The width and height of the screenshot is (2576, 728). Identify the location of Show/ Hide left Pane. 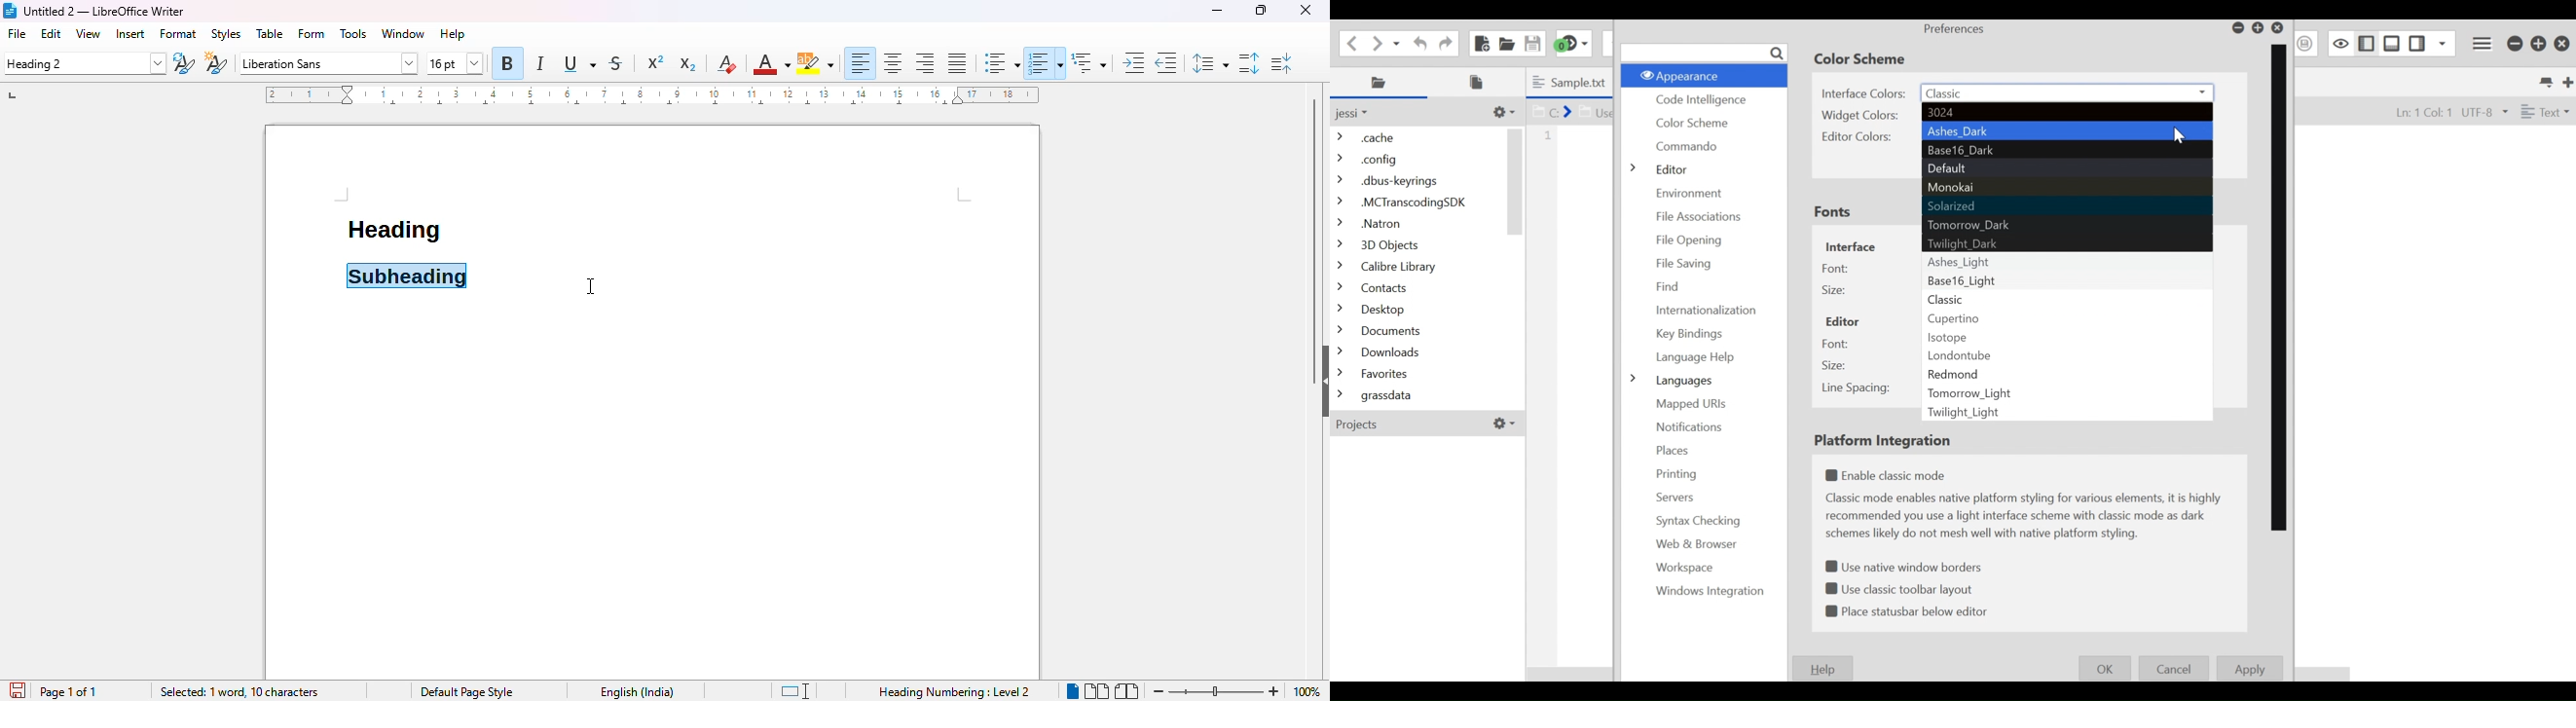
(2419, 43).